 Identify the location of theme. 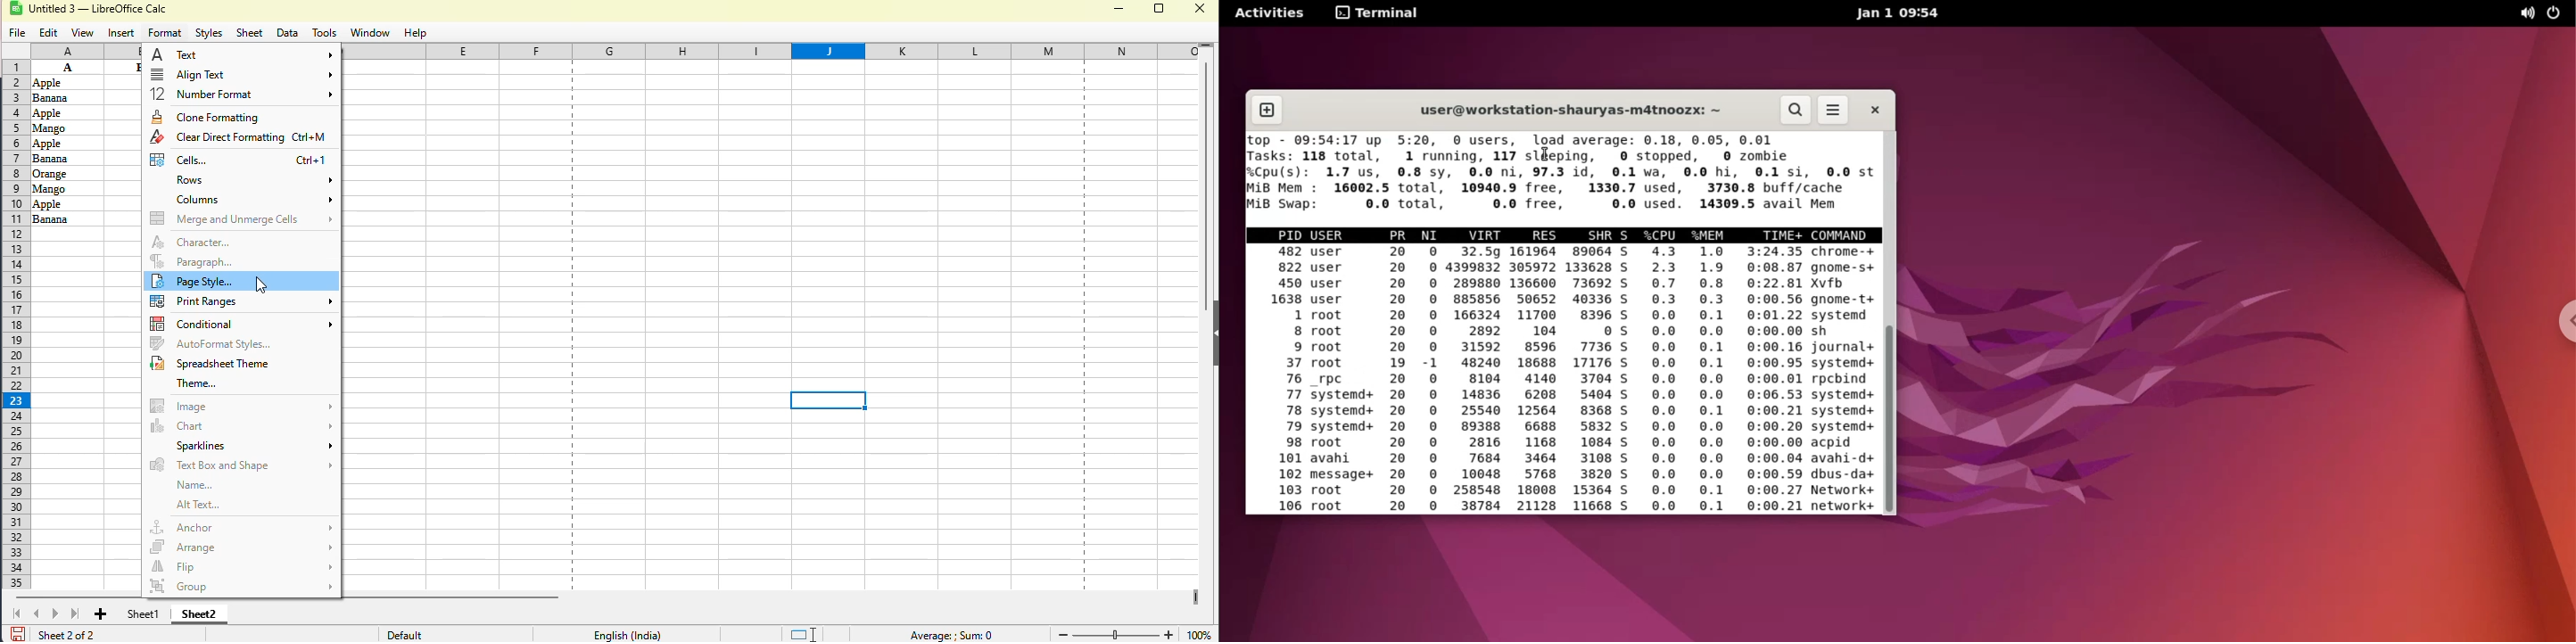
(197, 383).